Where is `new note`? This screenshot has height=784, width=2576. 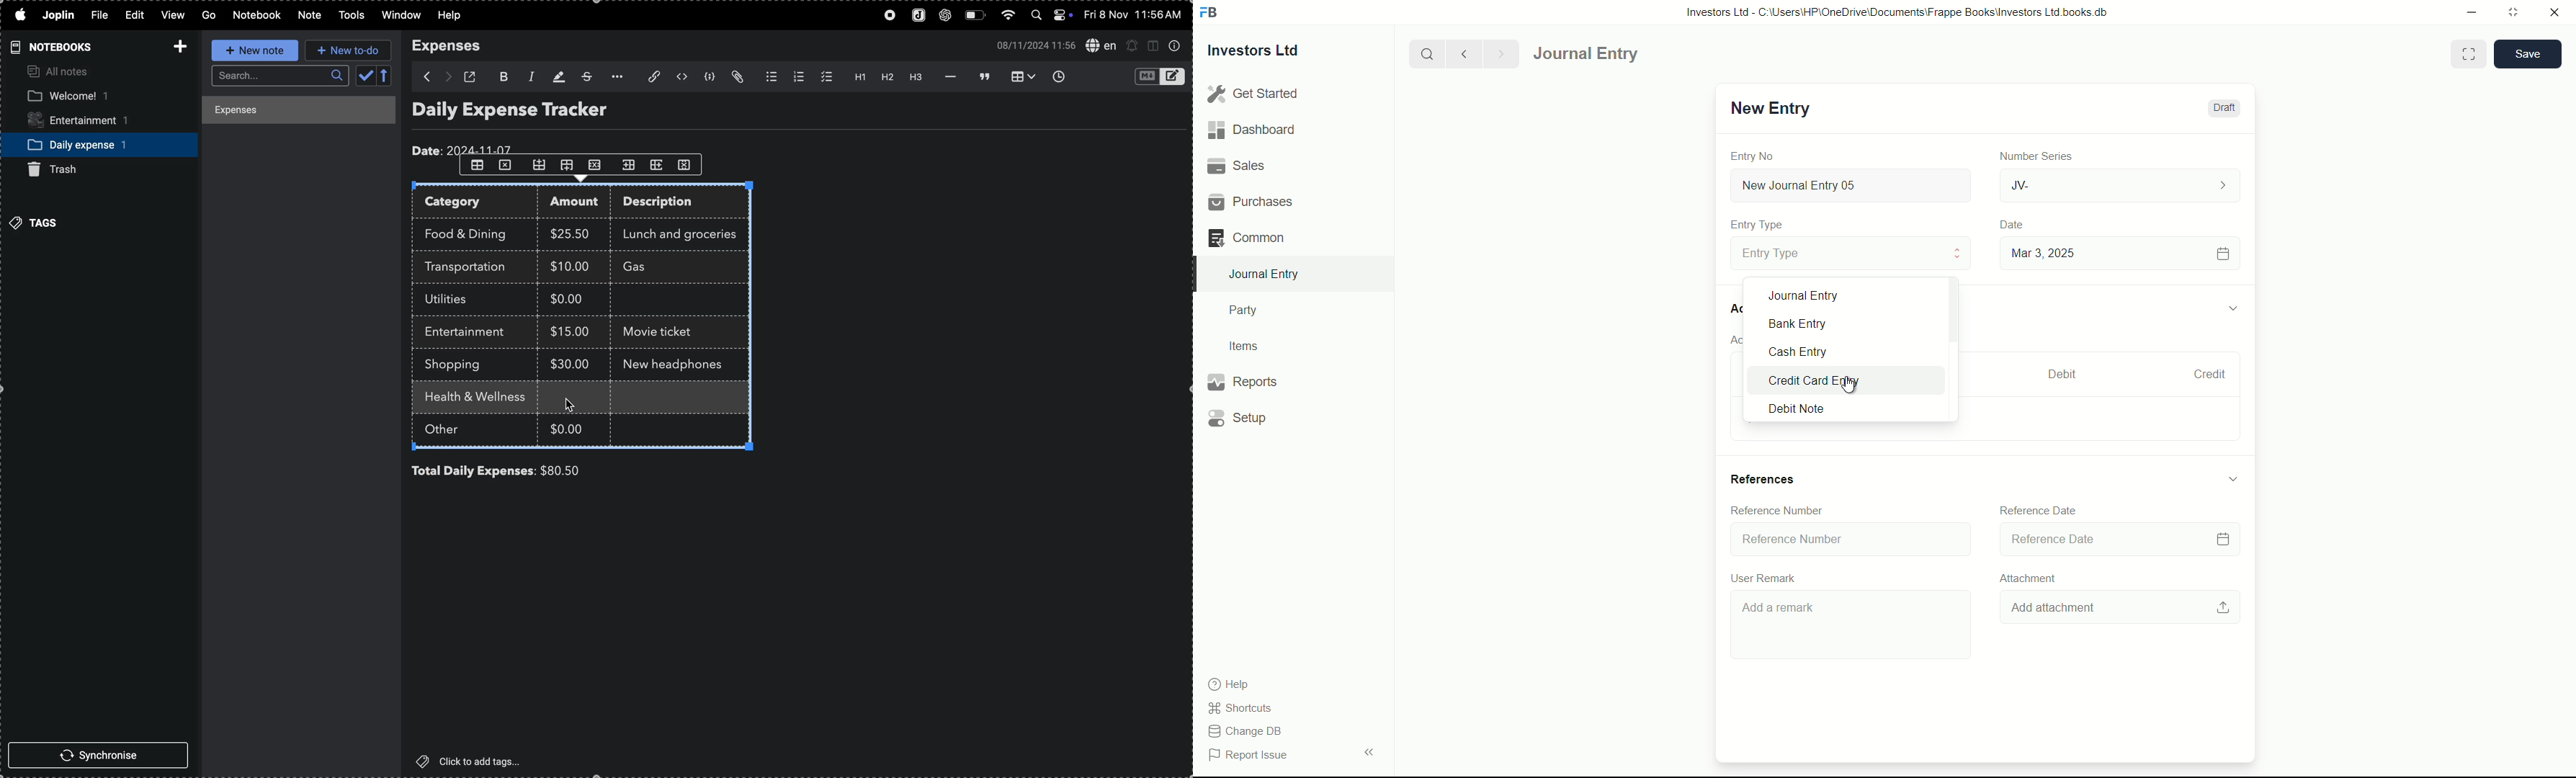
new note is located at coordinates (251, 50).